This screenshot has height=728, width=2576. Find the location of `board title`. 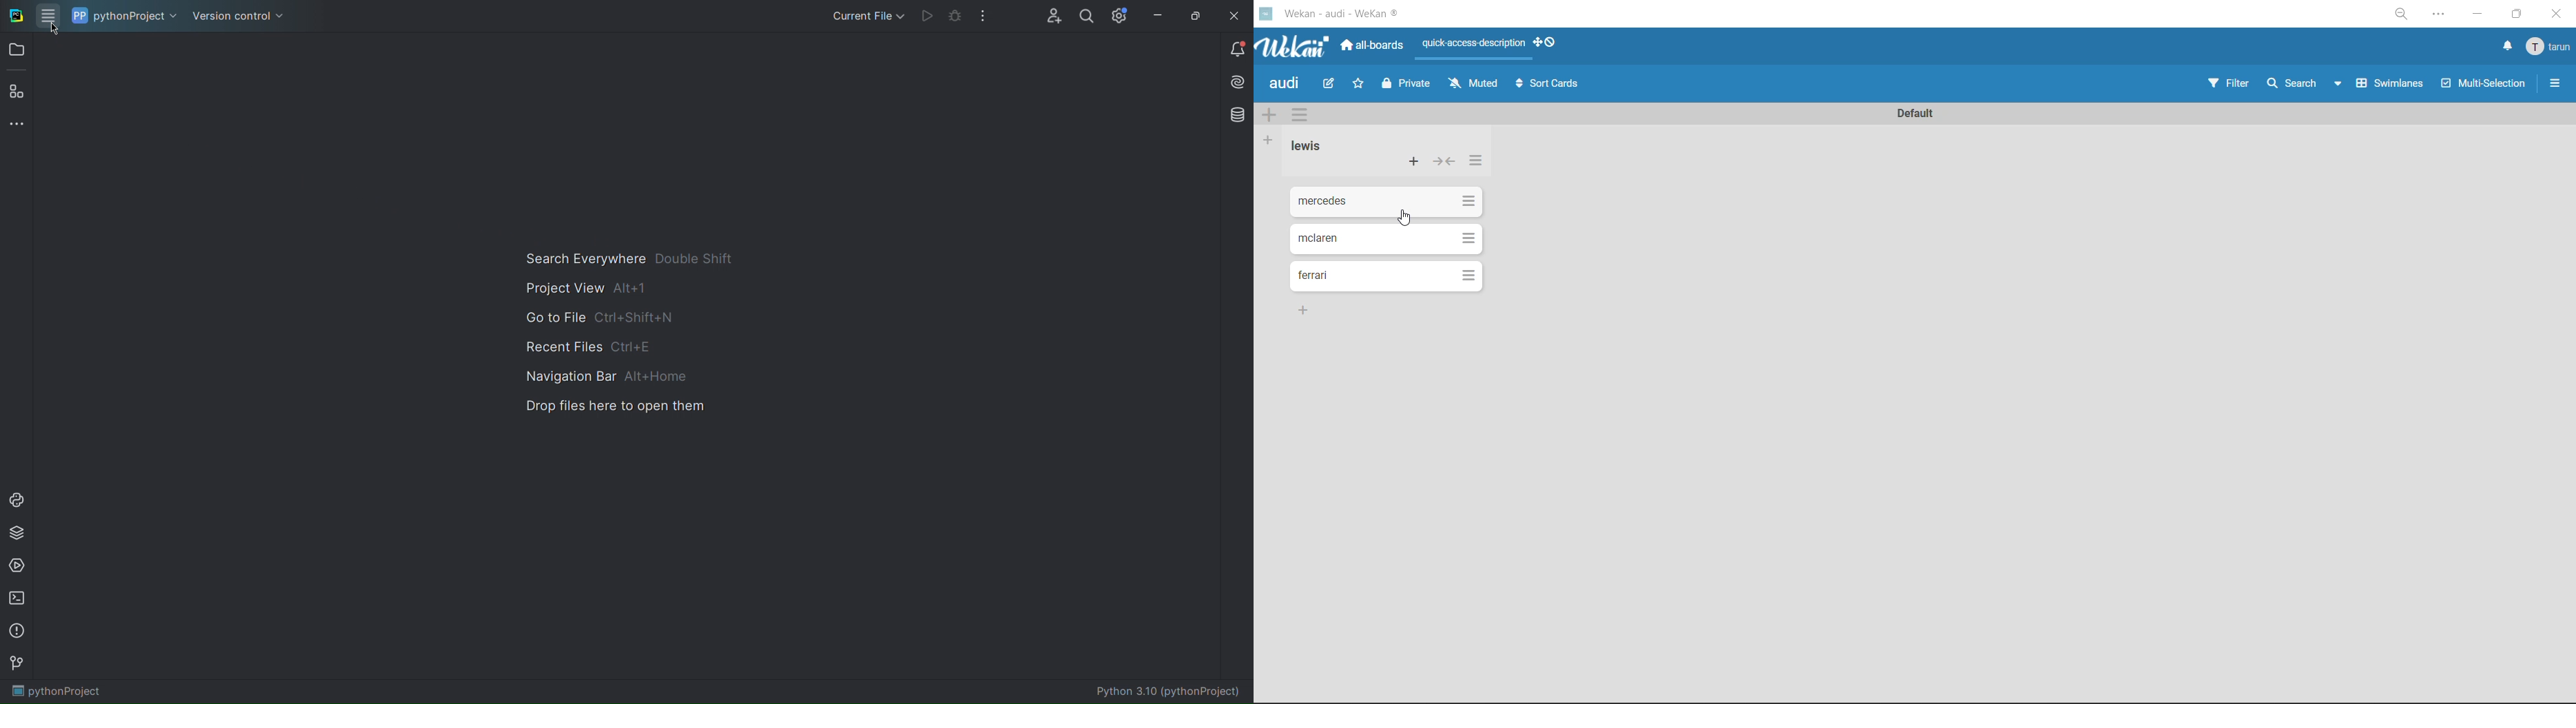

board title is located at coordinates (1287, 85).